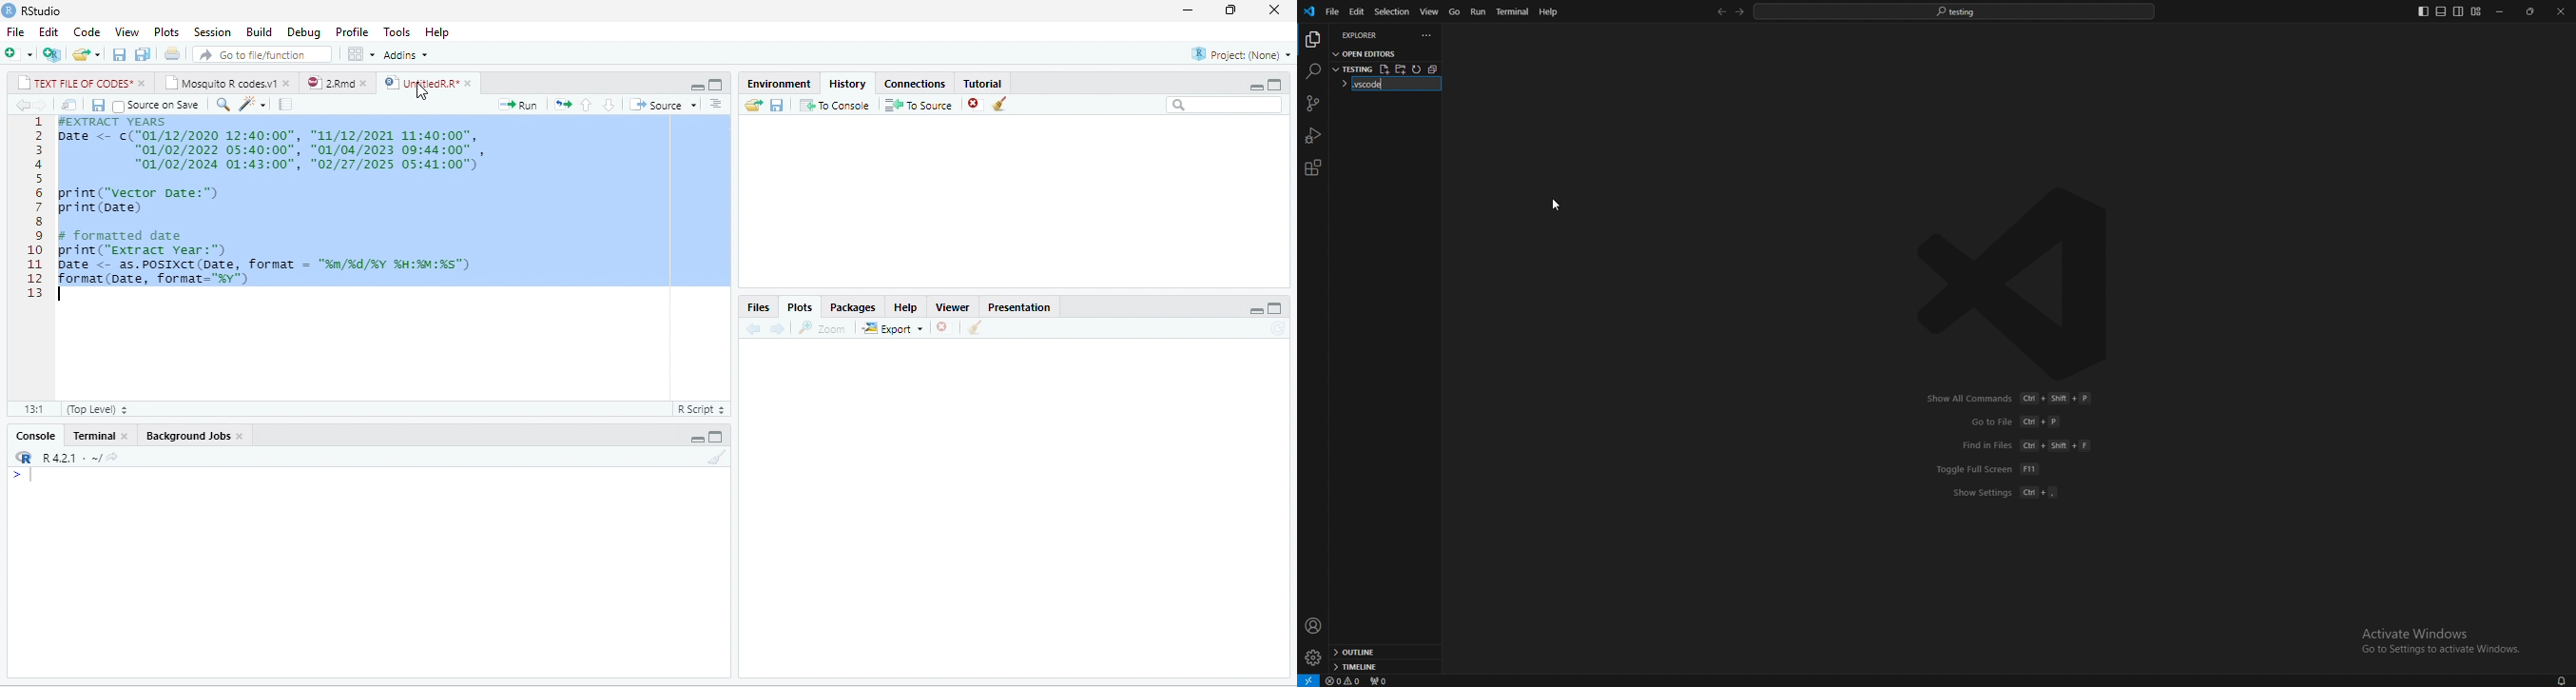 This screenshot has height=700, width=2576. Describe the element at coordinates (166, 32) in the screenshot. I see `Plots` at that location.